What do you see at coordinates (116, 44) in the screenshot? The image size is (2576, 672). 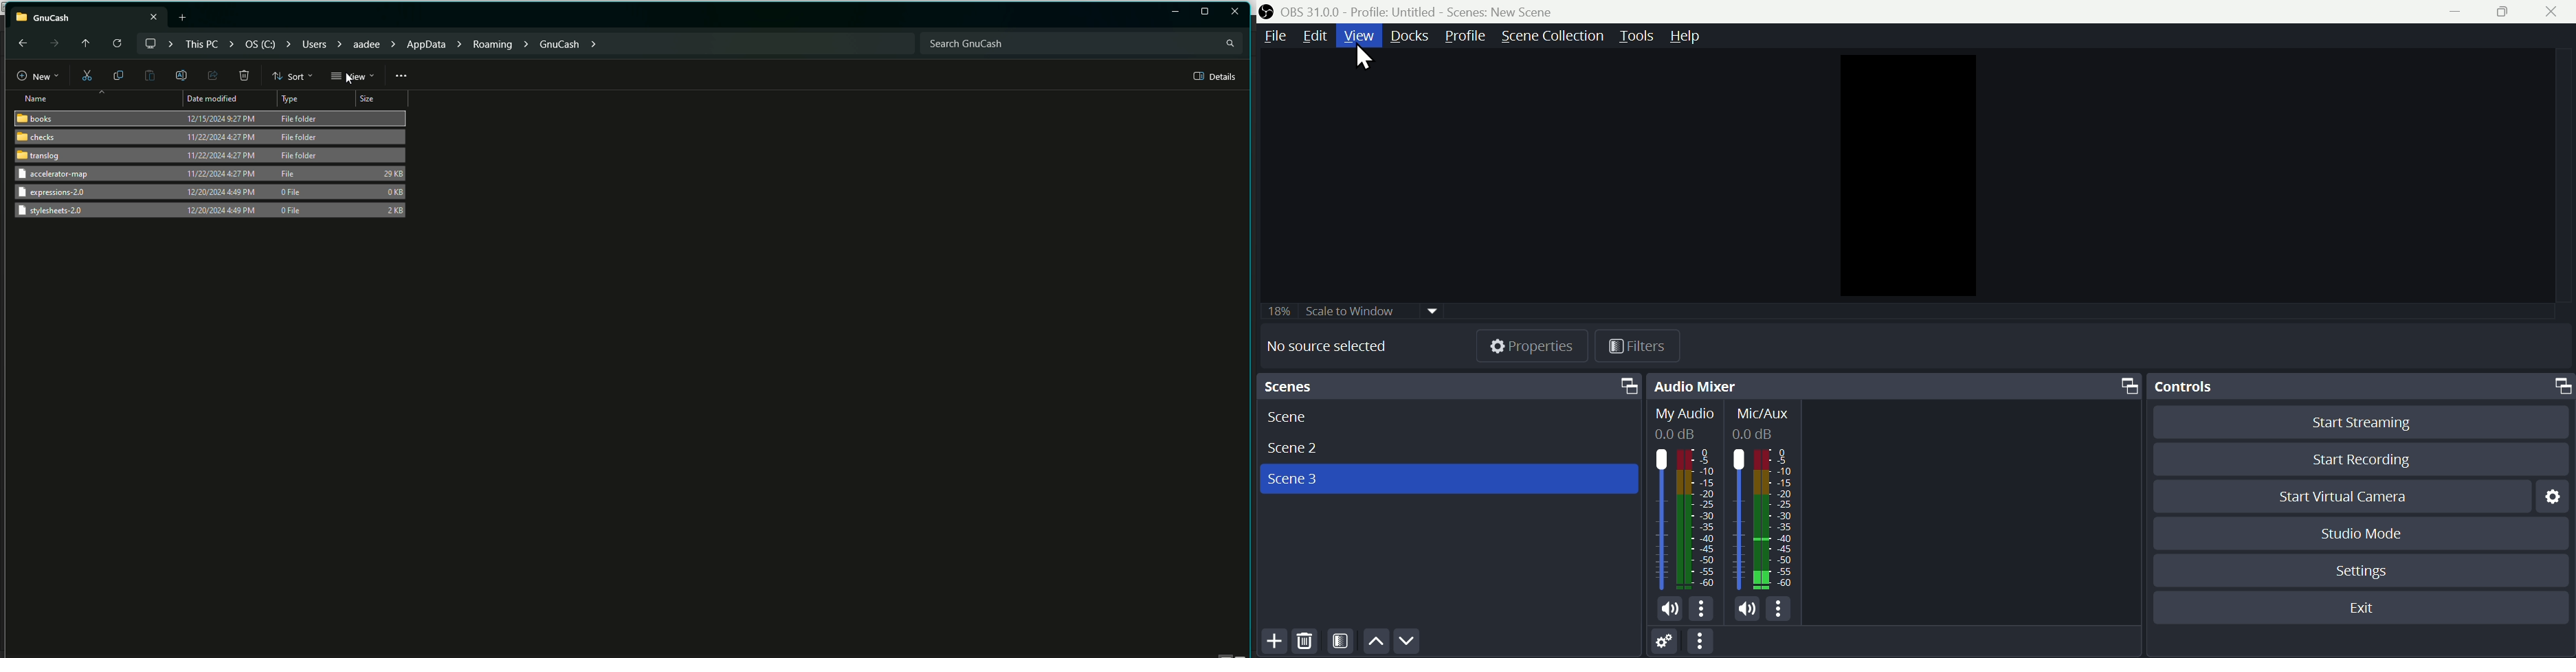 I see `Refresh` at bounding box center [116, 44].